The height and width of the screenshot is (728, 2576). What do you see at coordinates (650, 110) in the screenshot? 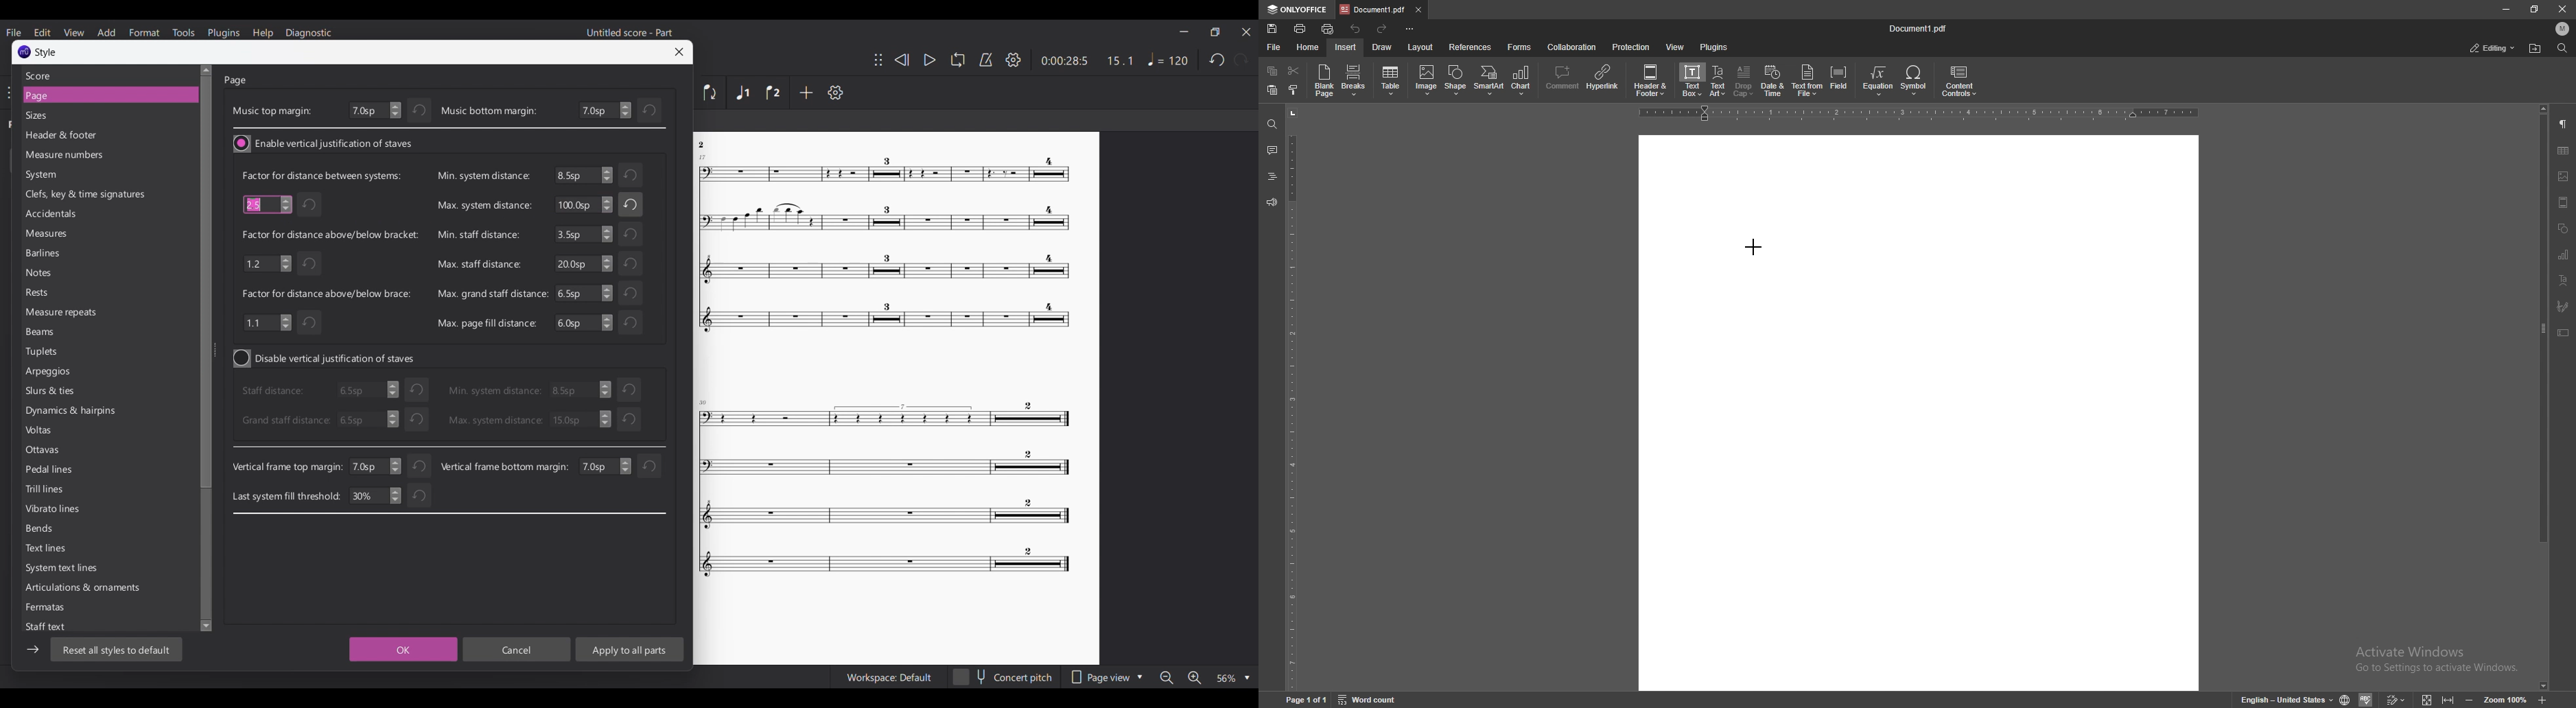
I see `Undo change` at bounding box center [650, 110].